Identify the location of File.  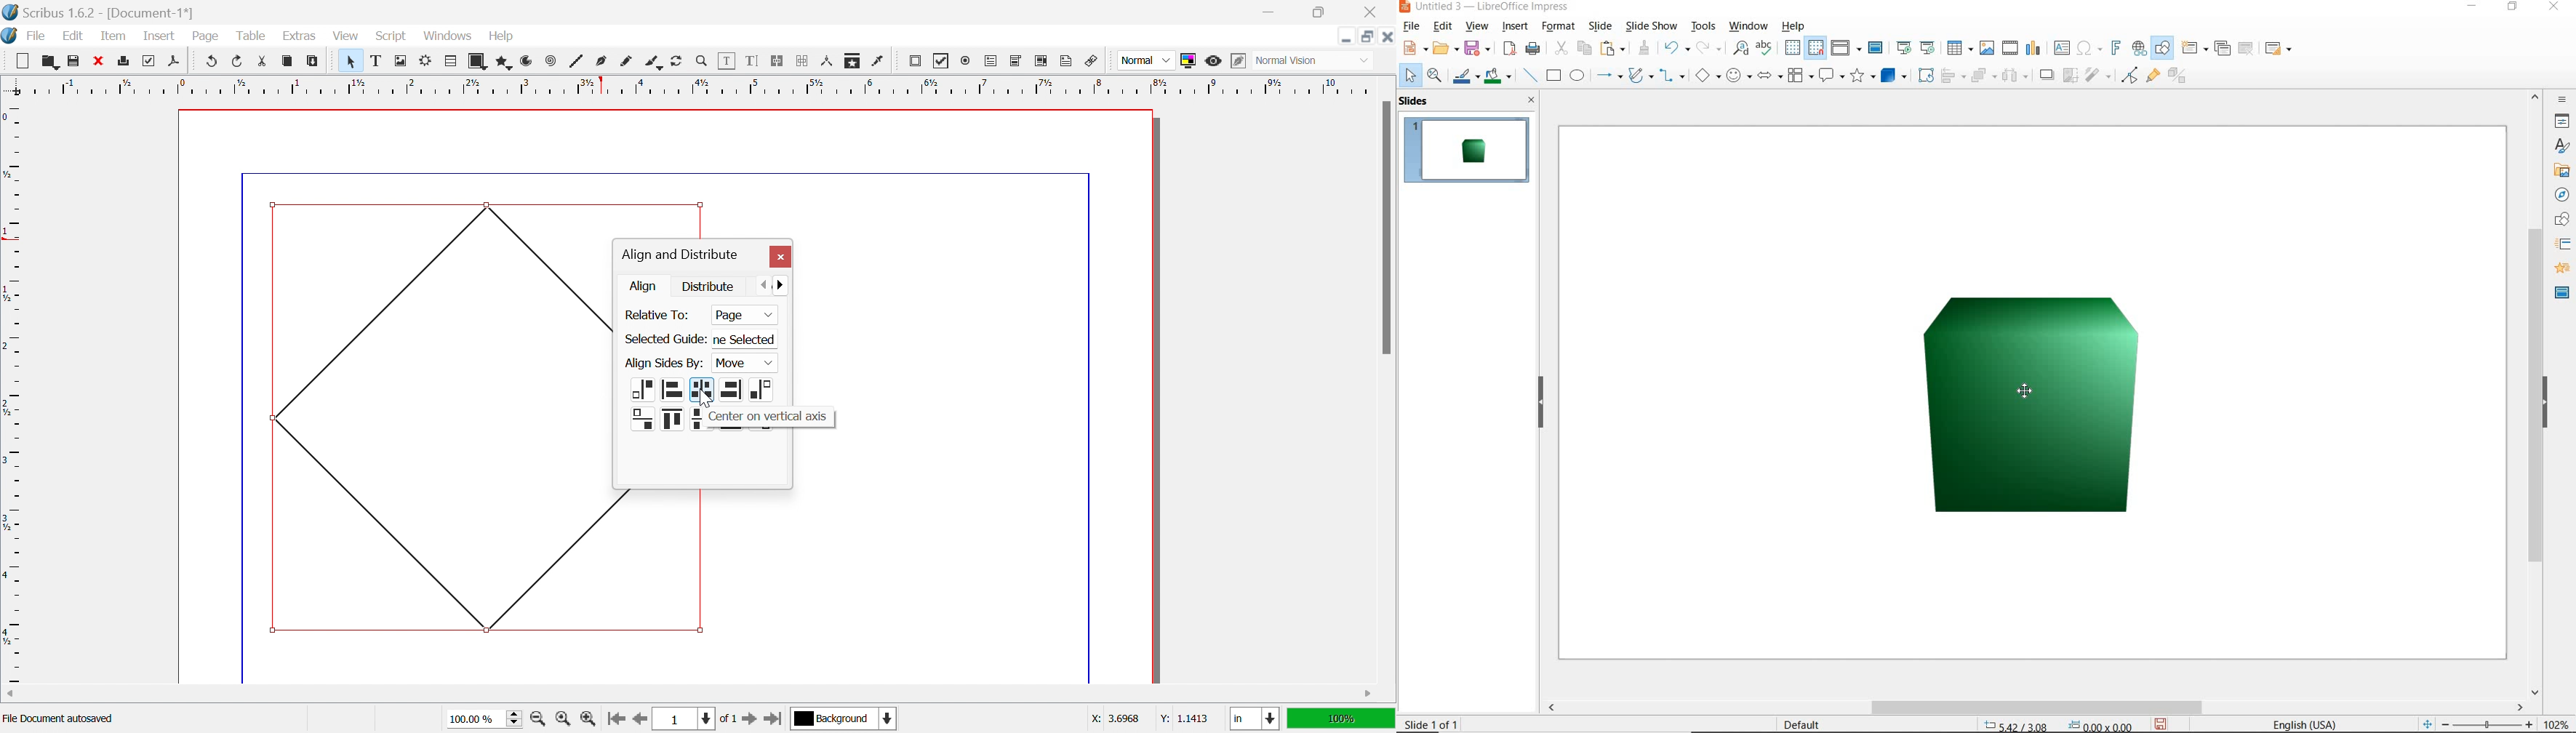
(37, 37).